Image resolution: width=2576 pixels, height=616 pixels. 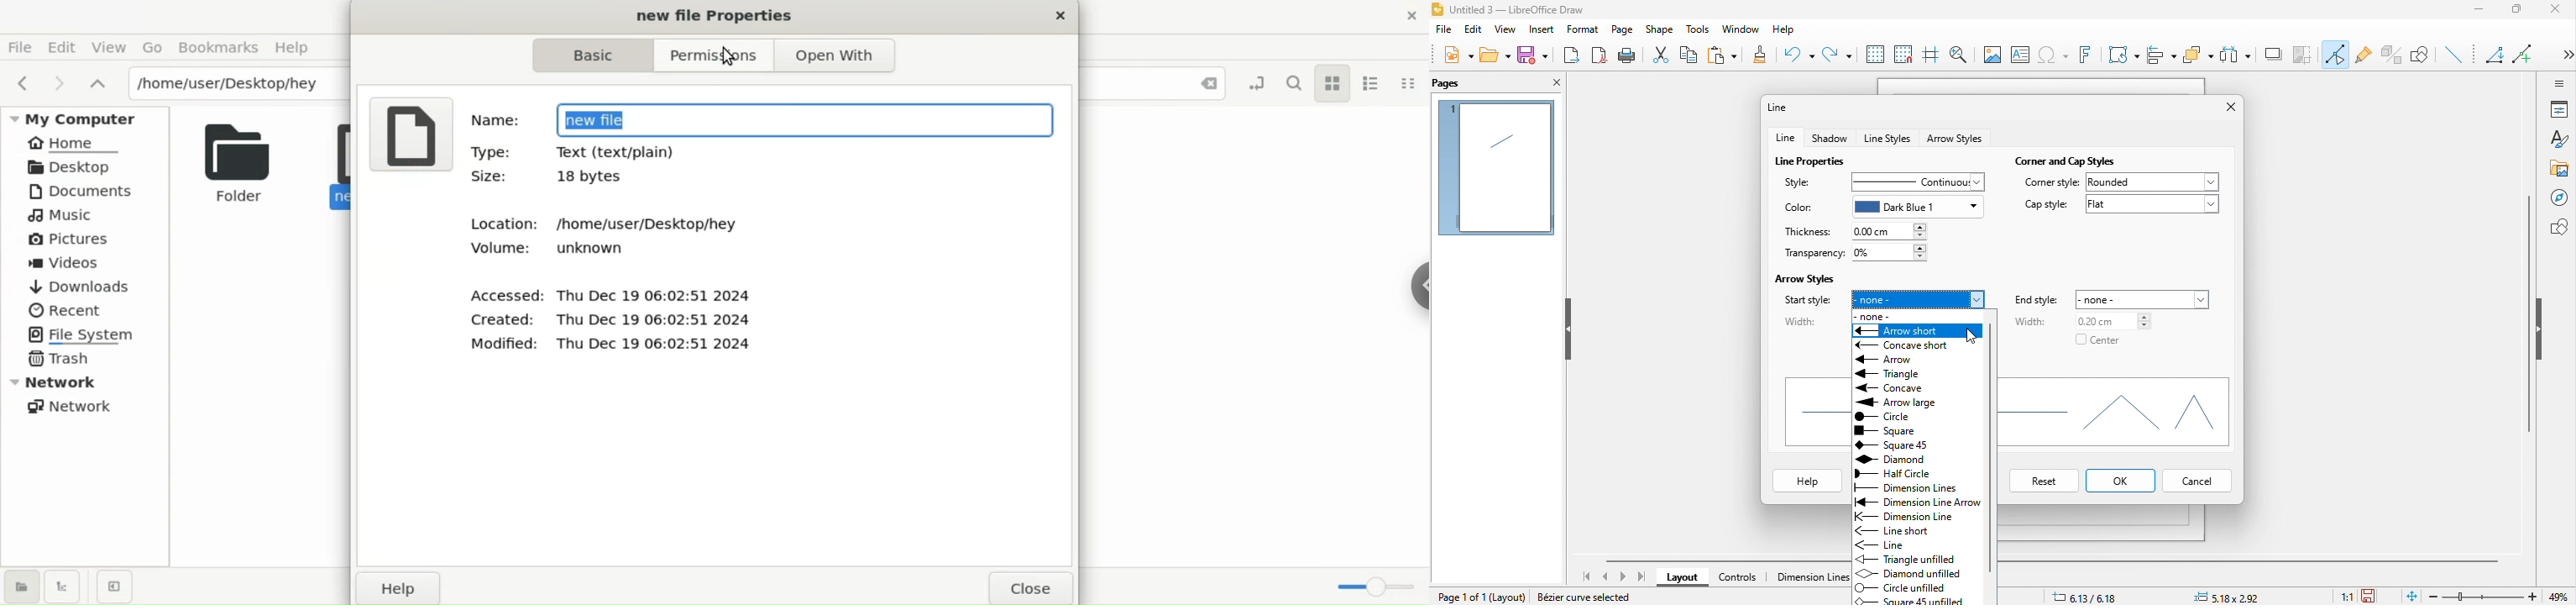 What do you see at coordinates (1496, 55) in the screenshot?
I see `open` at bounding box center [1496, 55].